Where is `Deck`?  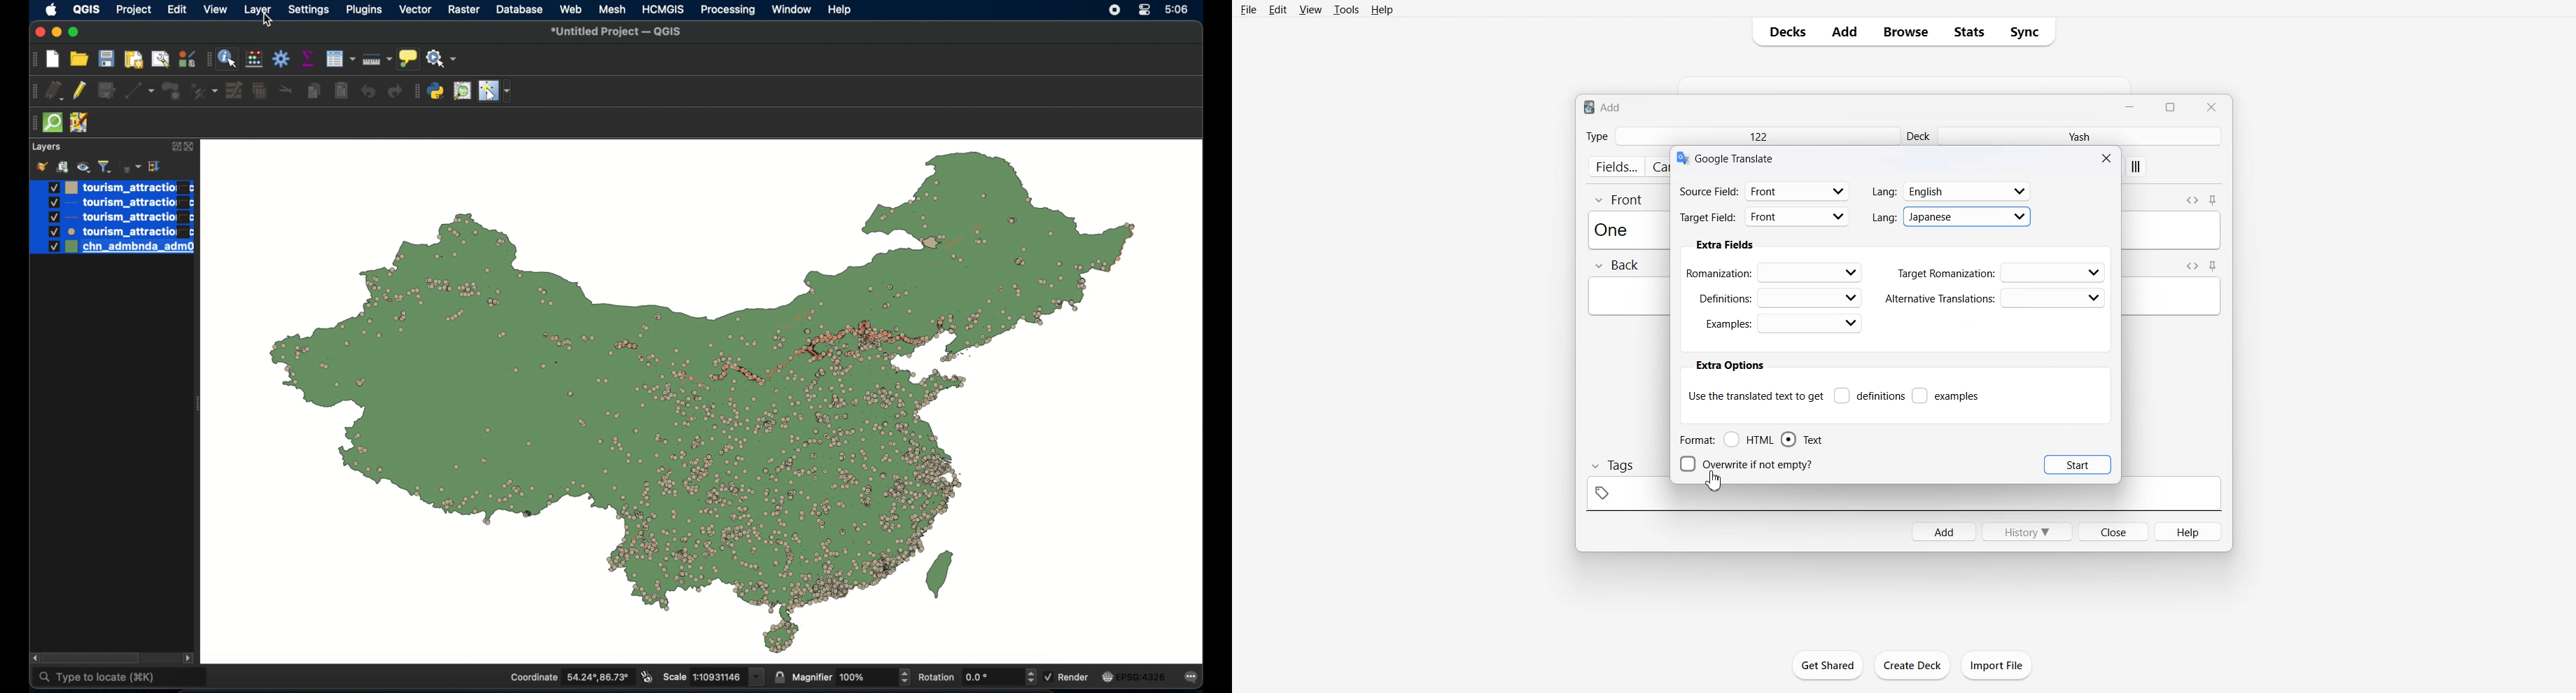 Deck is located at coordinates (1920, 136).